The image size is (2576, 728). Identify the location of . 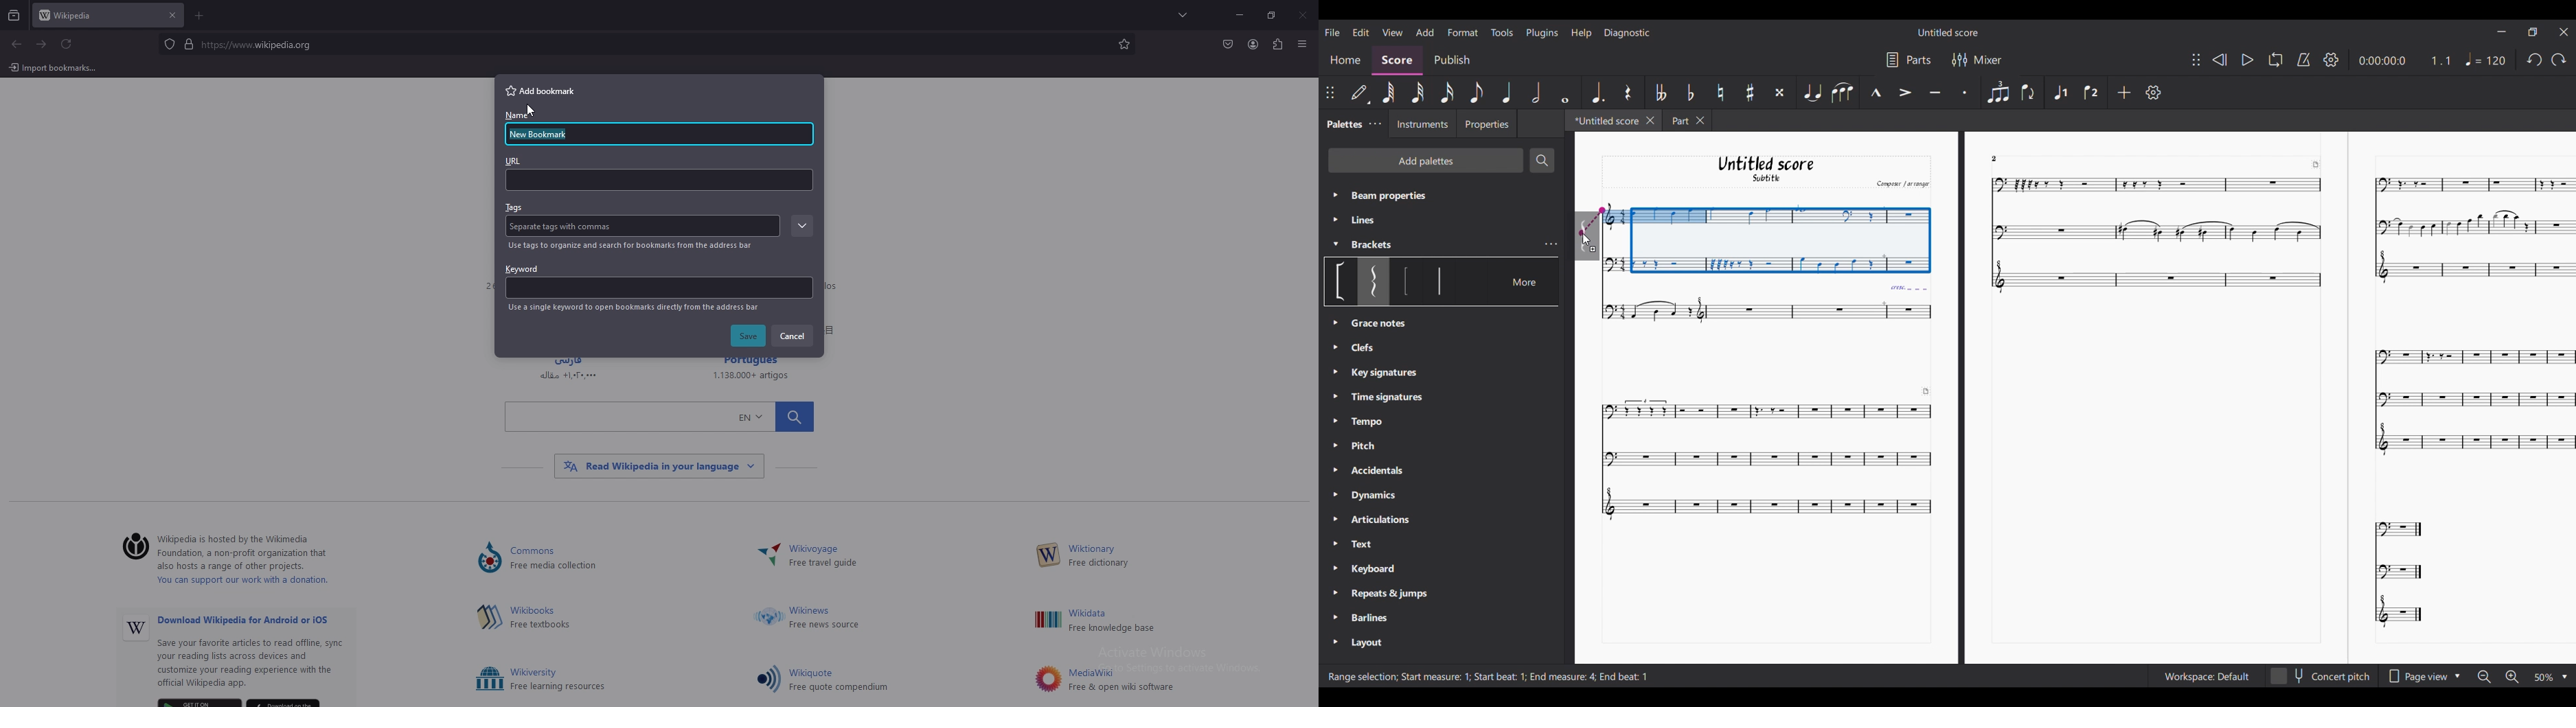
(2475, 399).